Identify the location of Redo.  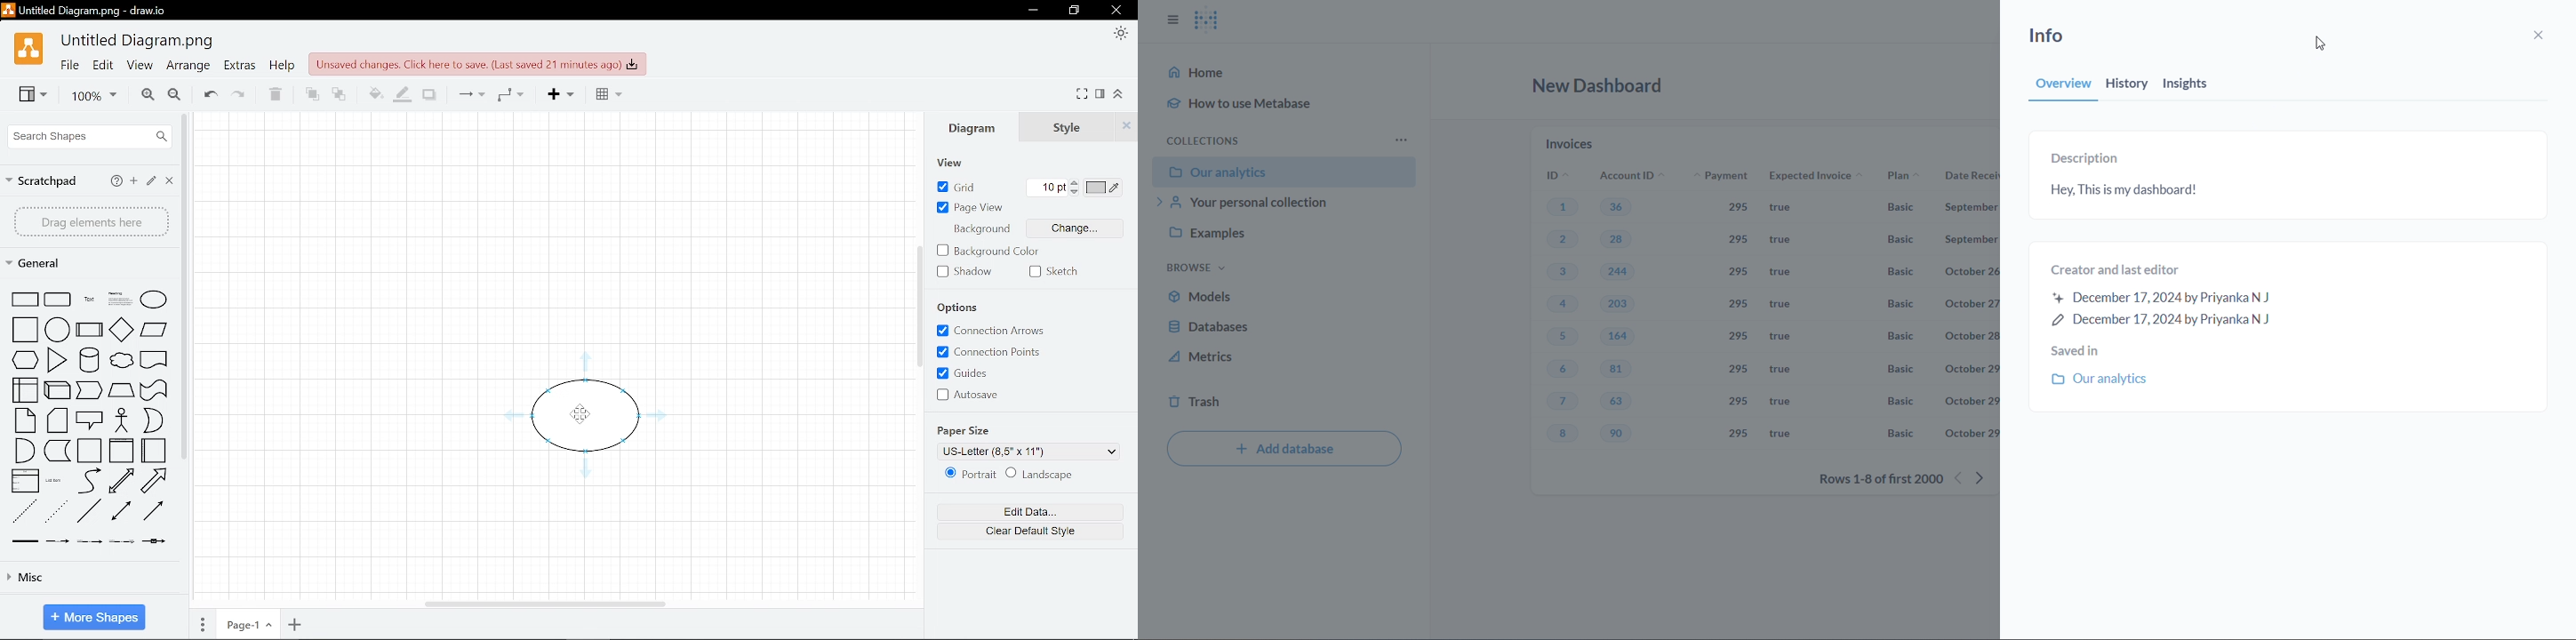
(238, 92).